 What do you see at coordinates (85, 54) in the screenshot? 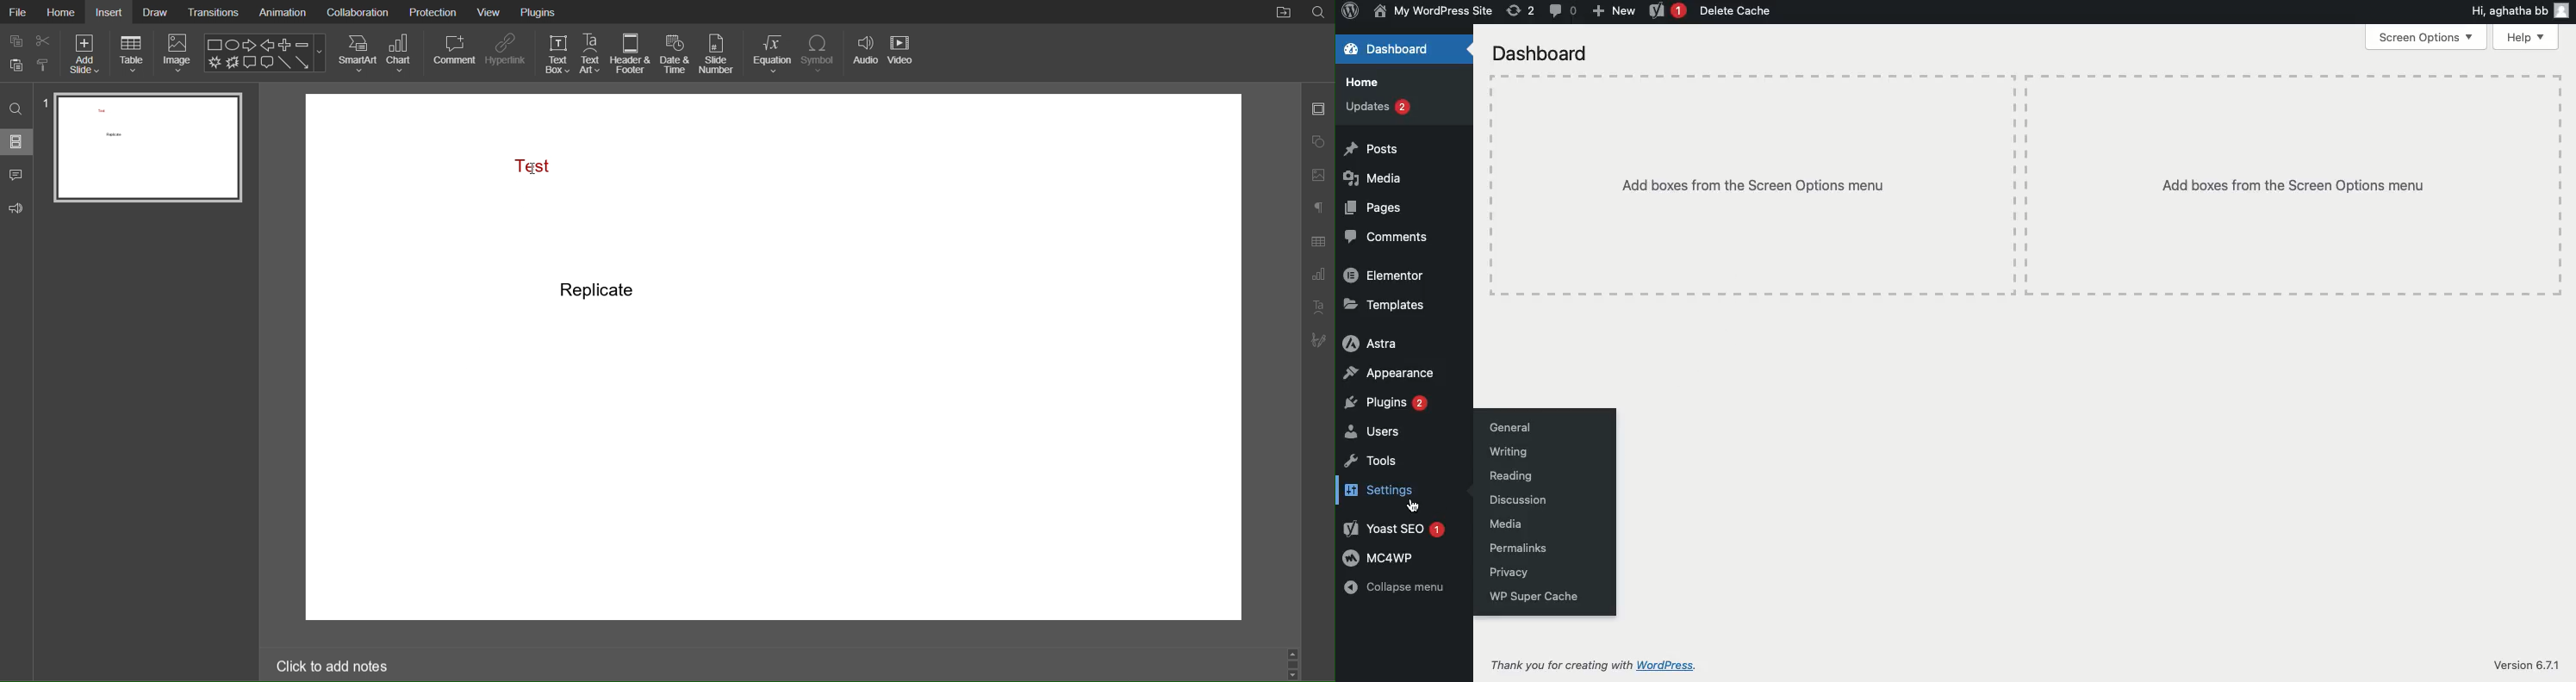
I see `Add Slide` at bounding box center [85, 54].